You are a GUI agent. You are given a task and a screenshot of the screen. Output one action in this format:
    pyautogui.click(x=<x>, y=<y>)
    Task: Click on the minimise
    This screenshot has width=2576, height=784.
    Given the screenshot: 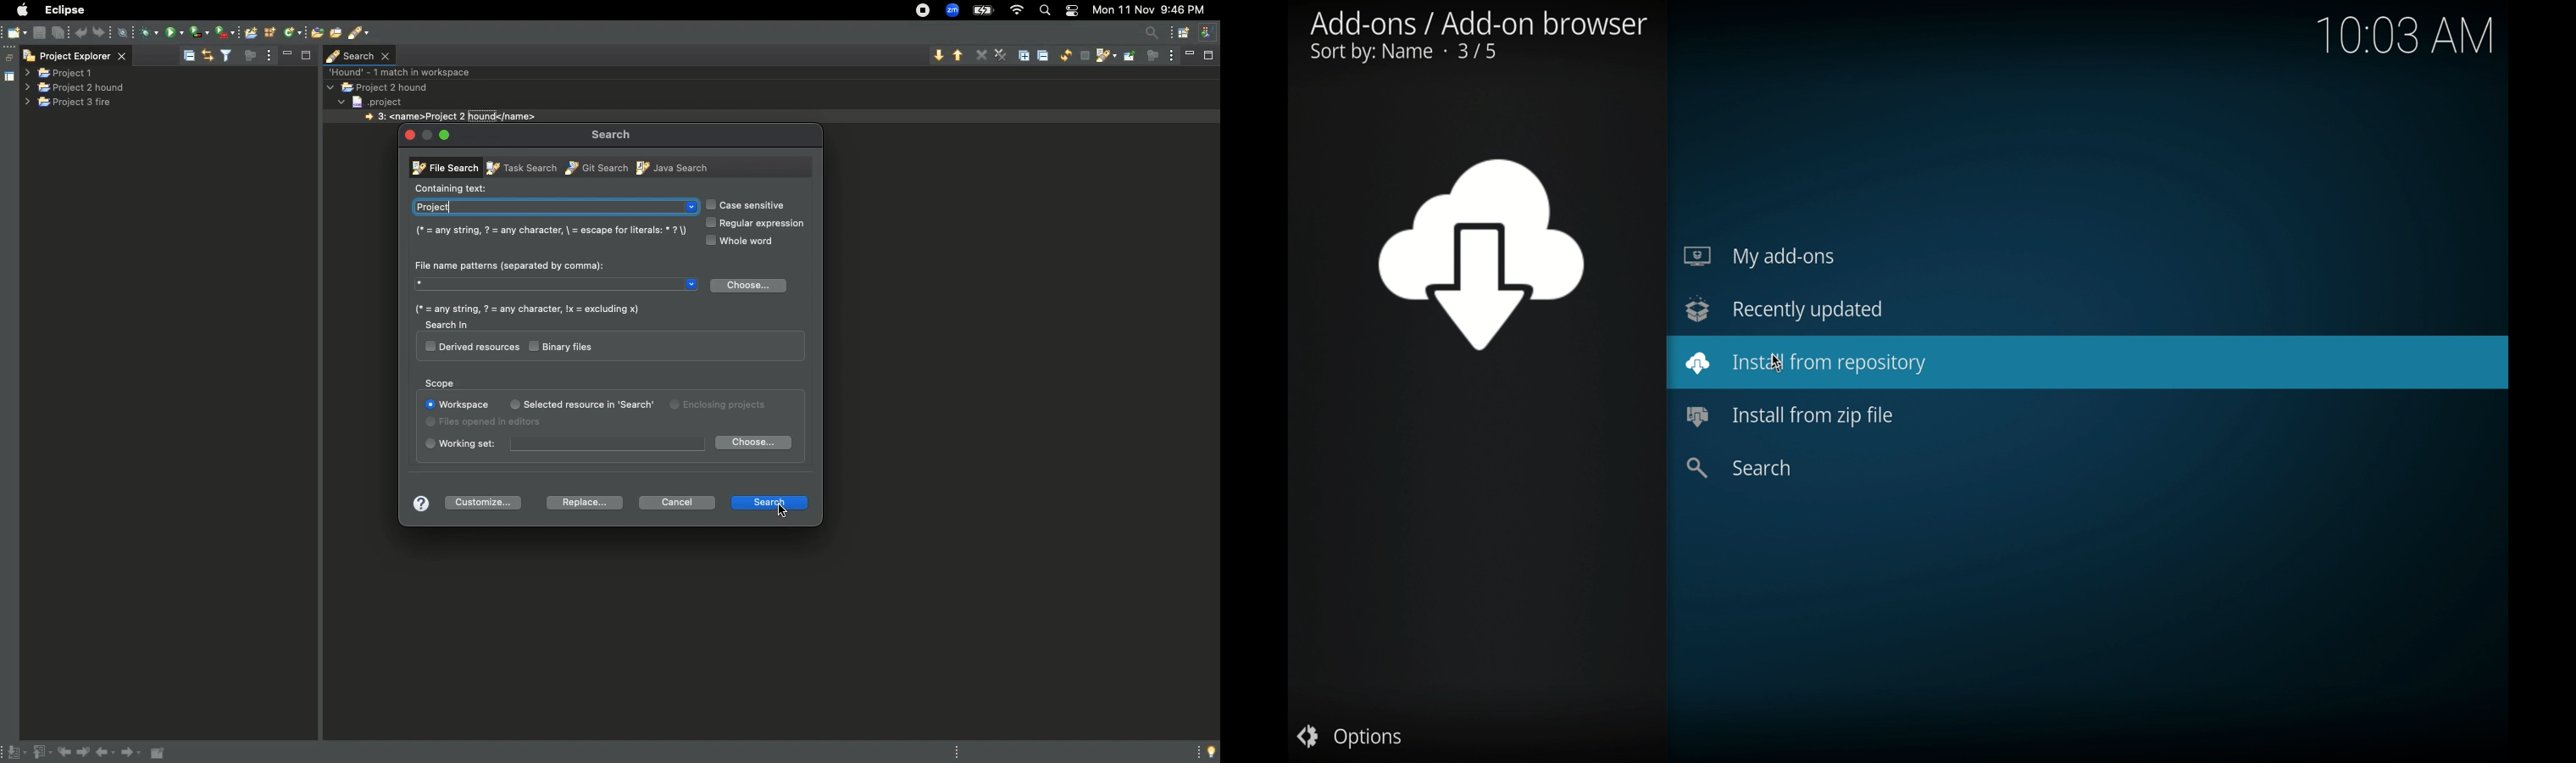 What is the action you would take?
    pyautogui.click(x=1191, y=57)
    